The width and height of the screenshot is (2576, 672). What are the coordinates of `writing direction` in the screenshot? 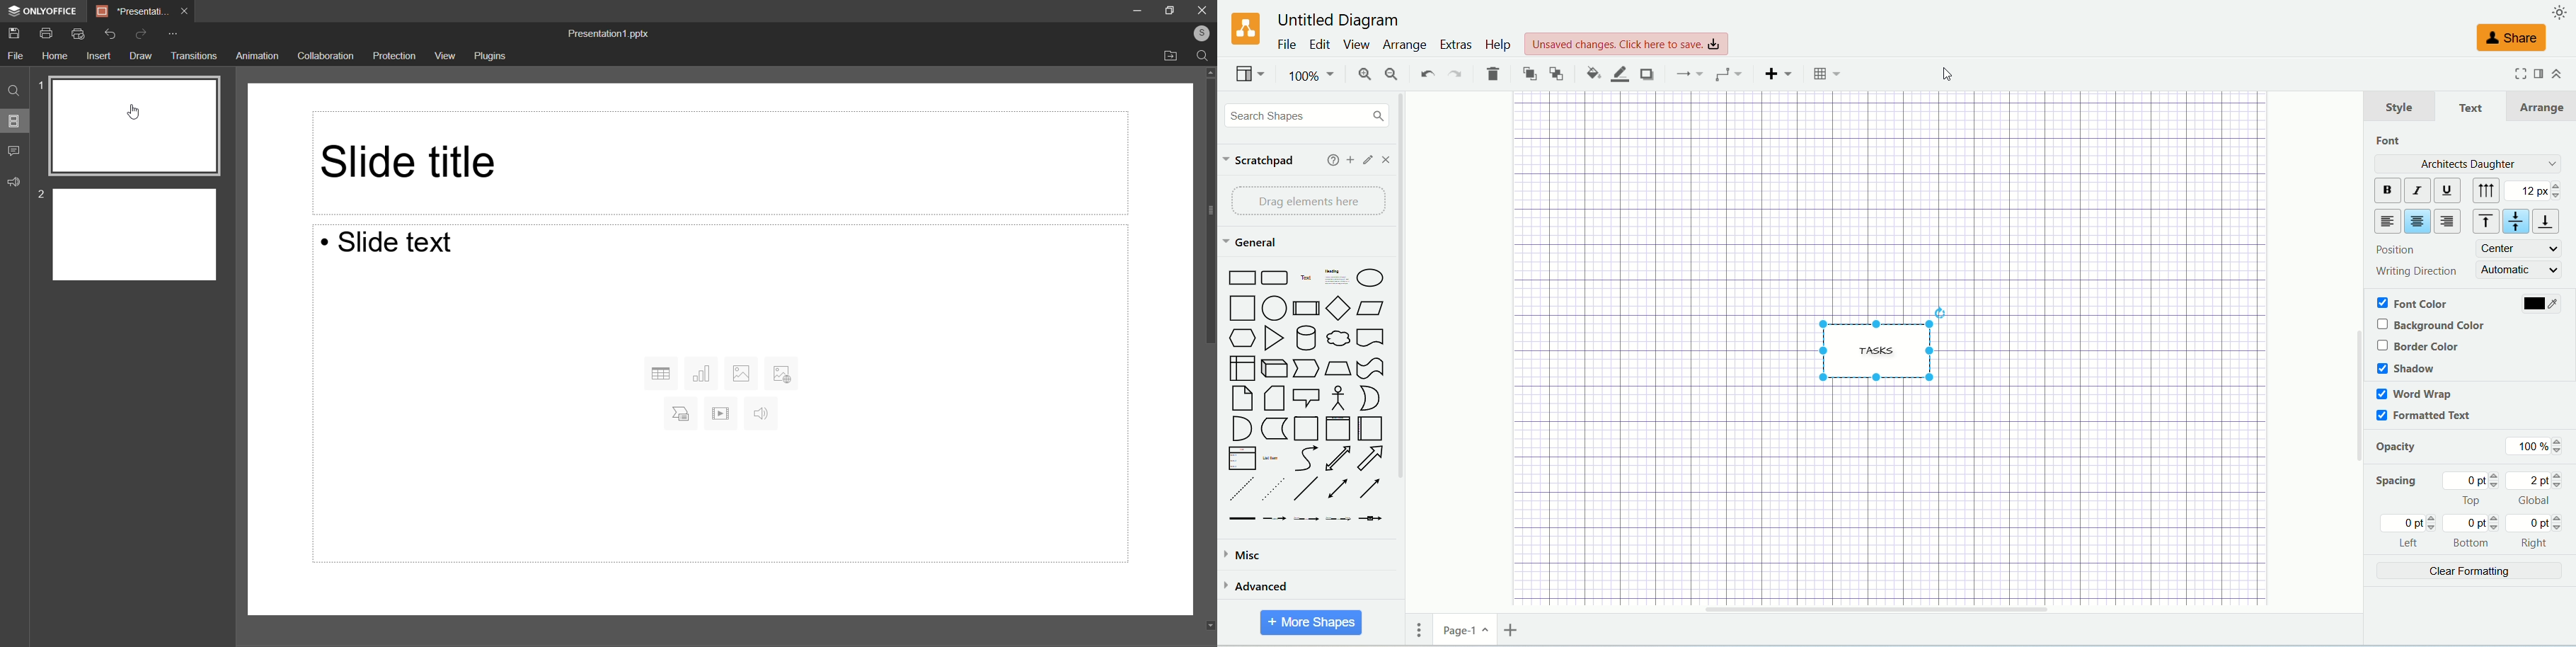 It's located at (2415, 269).